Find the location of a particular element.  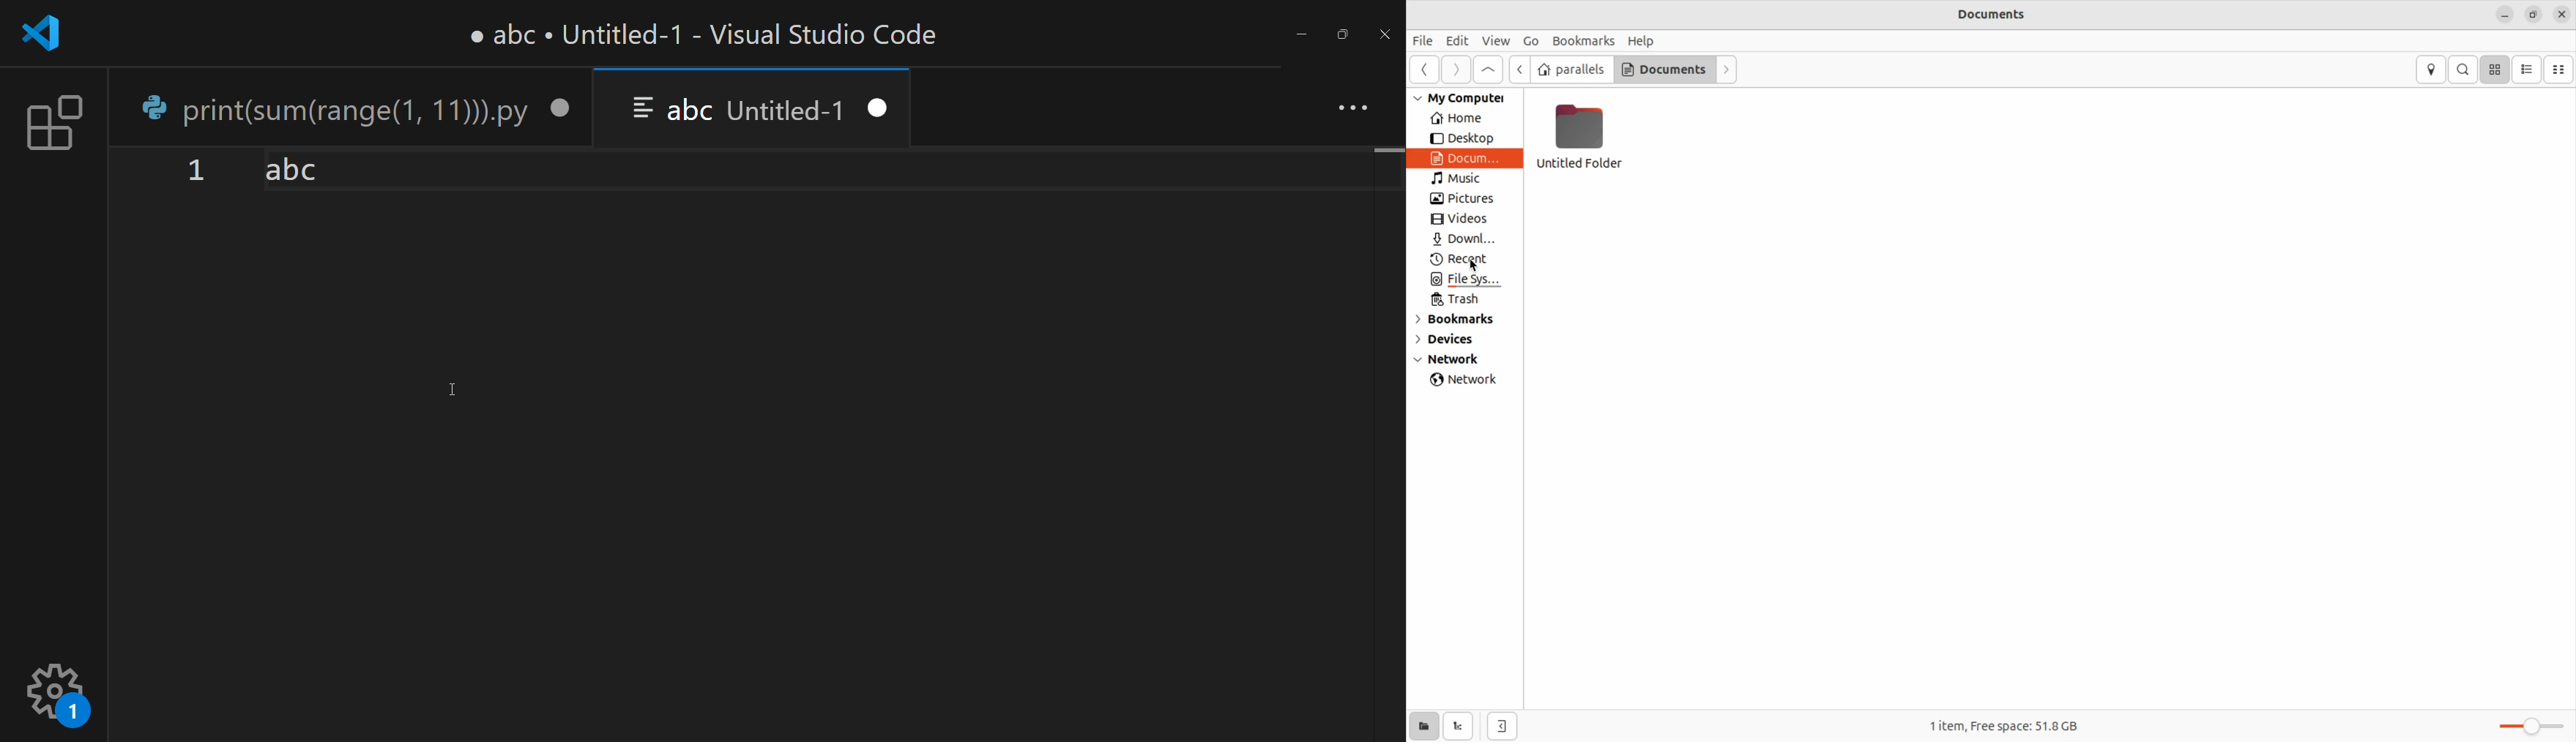

print(sum(range(1, 11))).py - Visual Studio Code is located at coordinates (713, 36).